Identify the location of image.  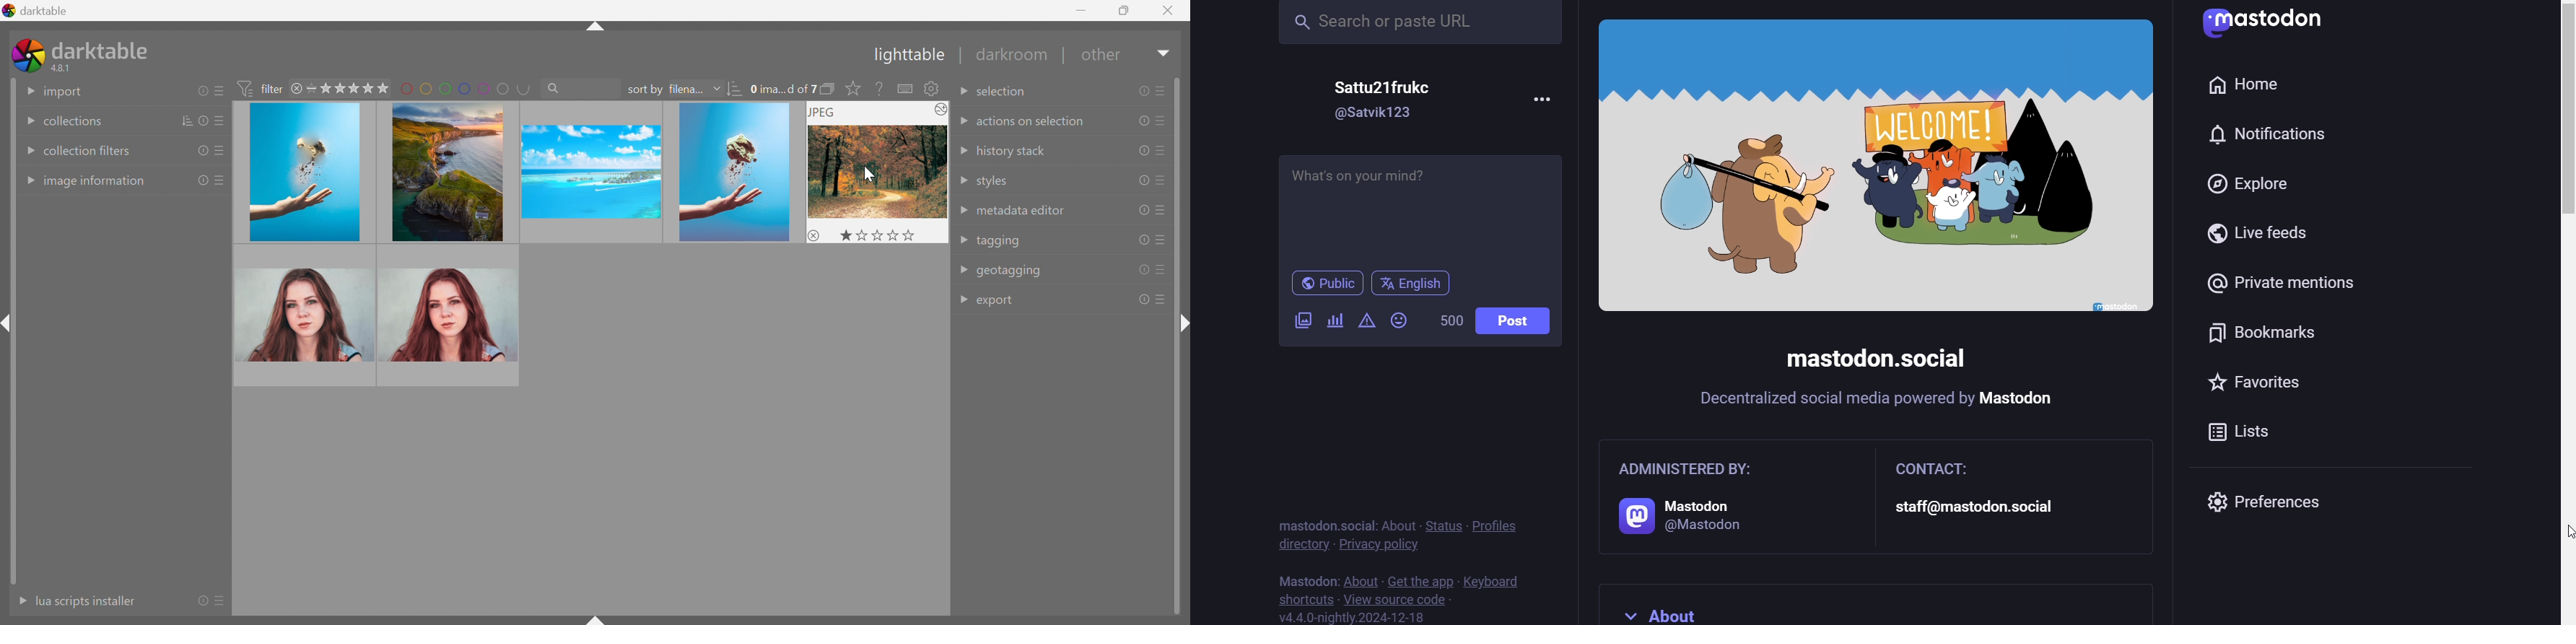
(589, 172).